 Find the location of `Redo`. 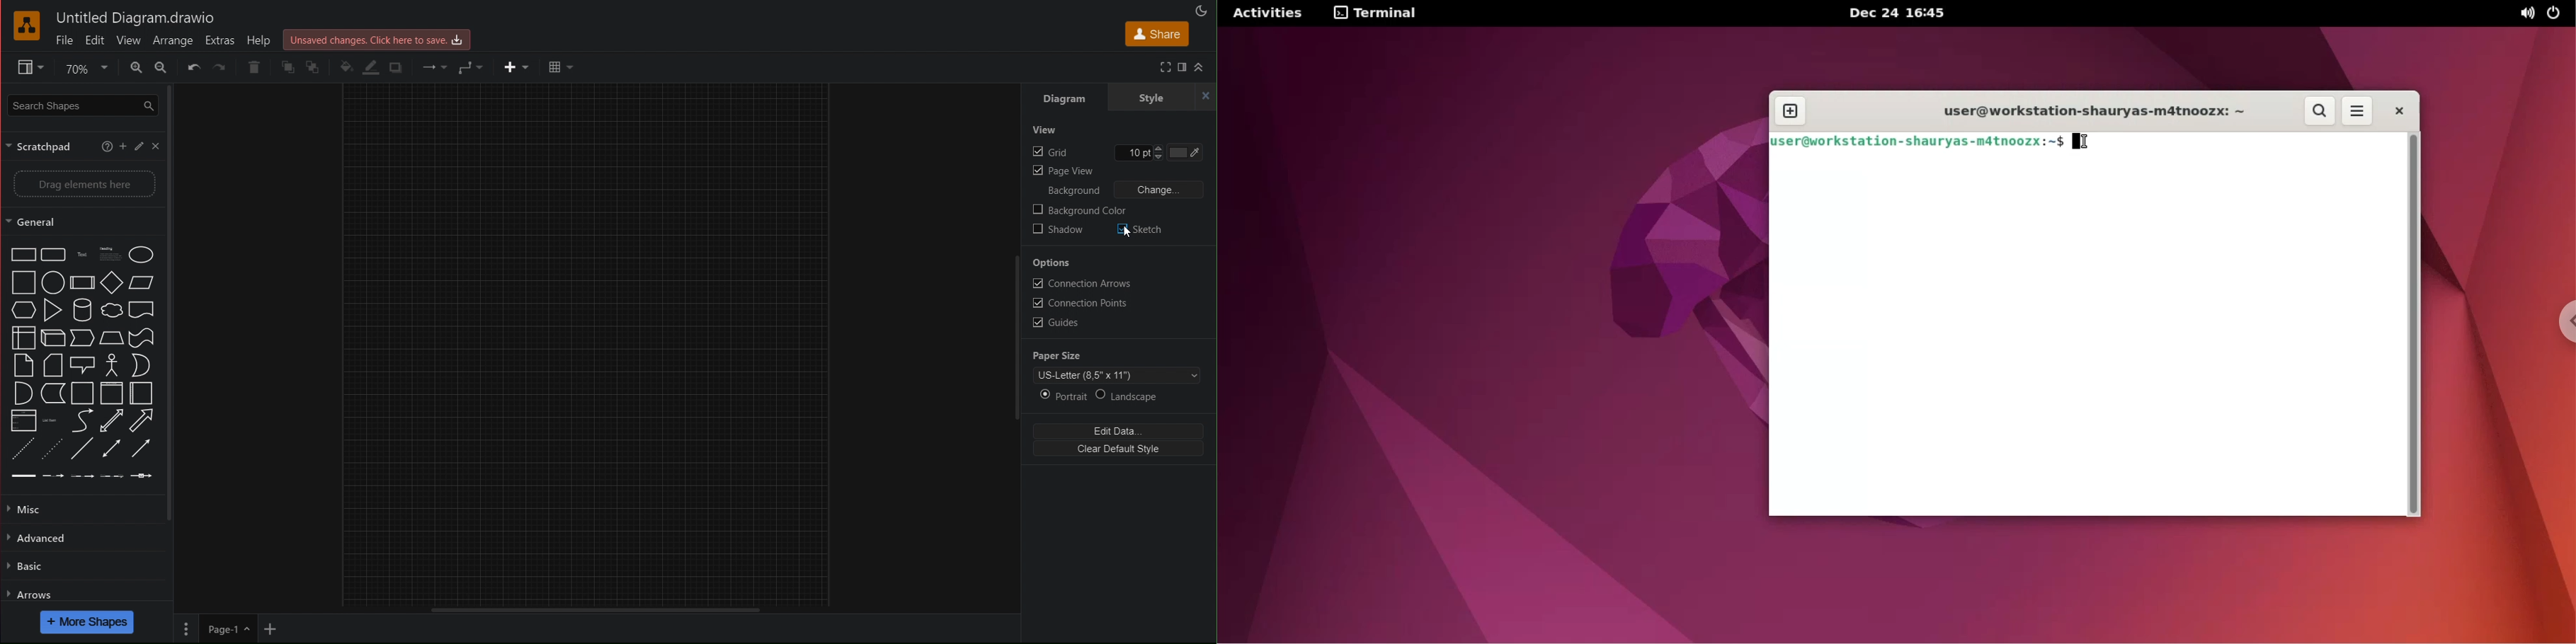

Redo is located at coordinates (220, 67).